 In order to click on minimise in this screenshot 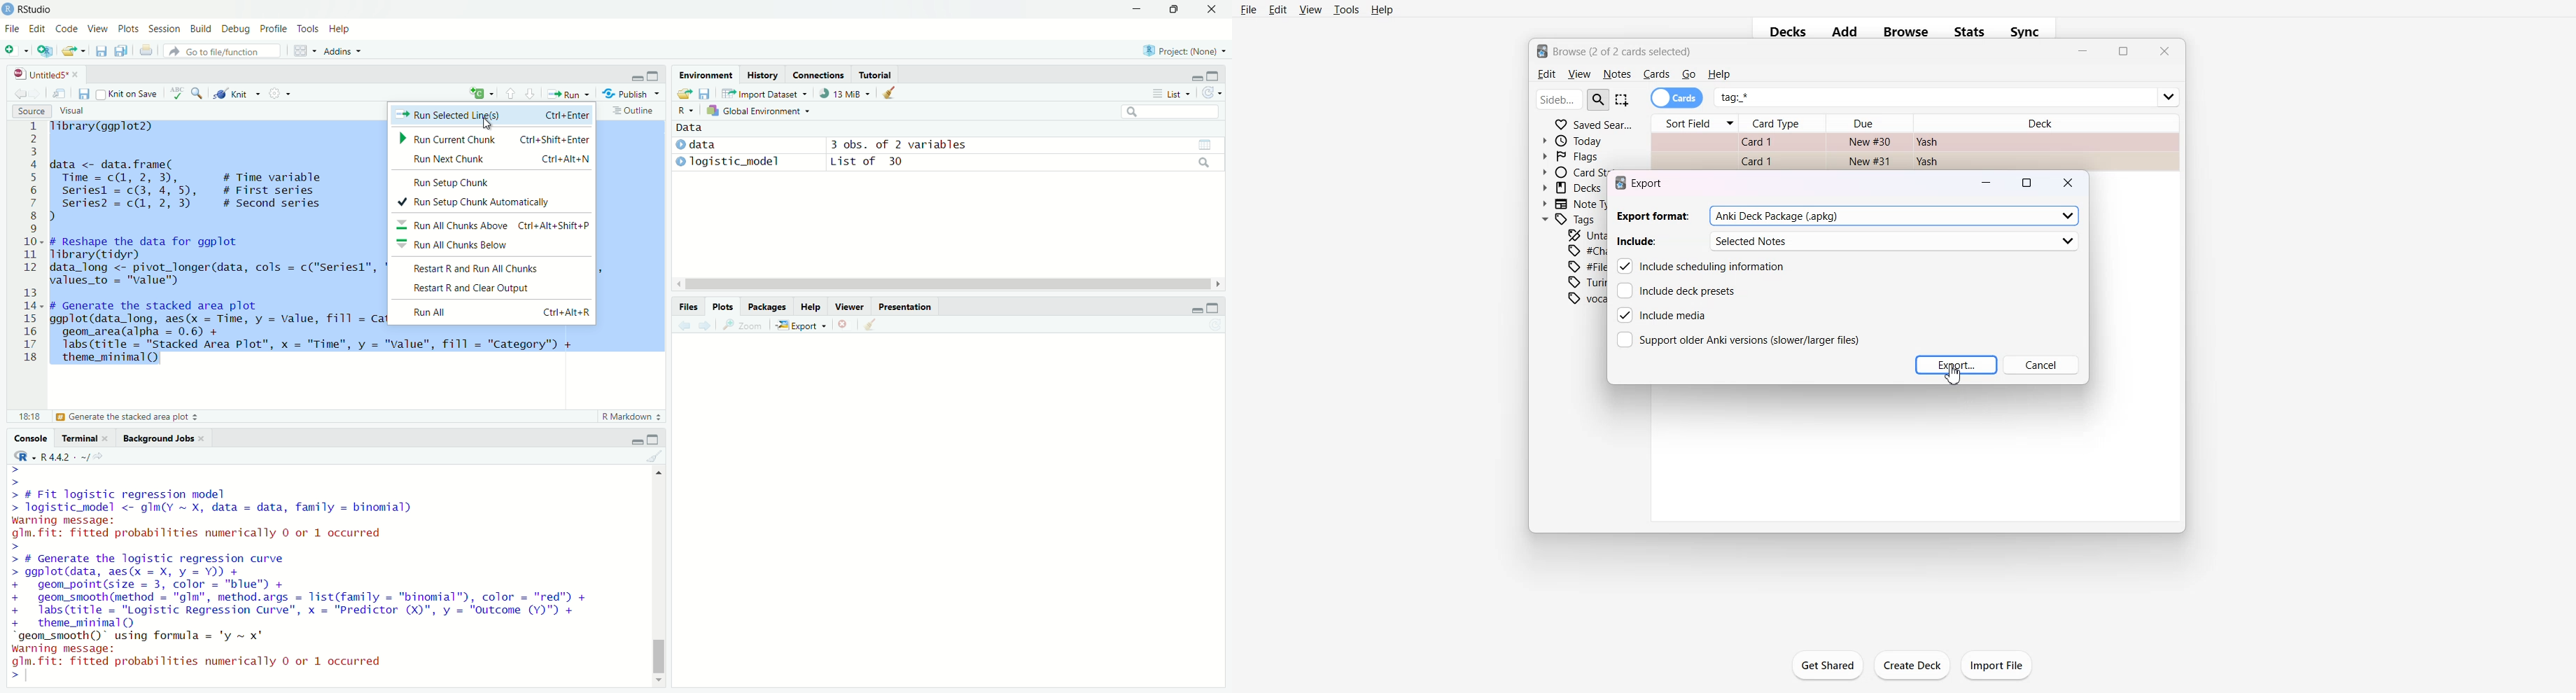, I will do `click(629, 74)`.